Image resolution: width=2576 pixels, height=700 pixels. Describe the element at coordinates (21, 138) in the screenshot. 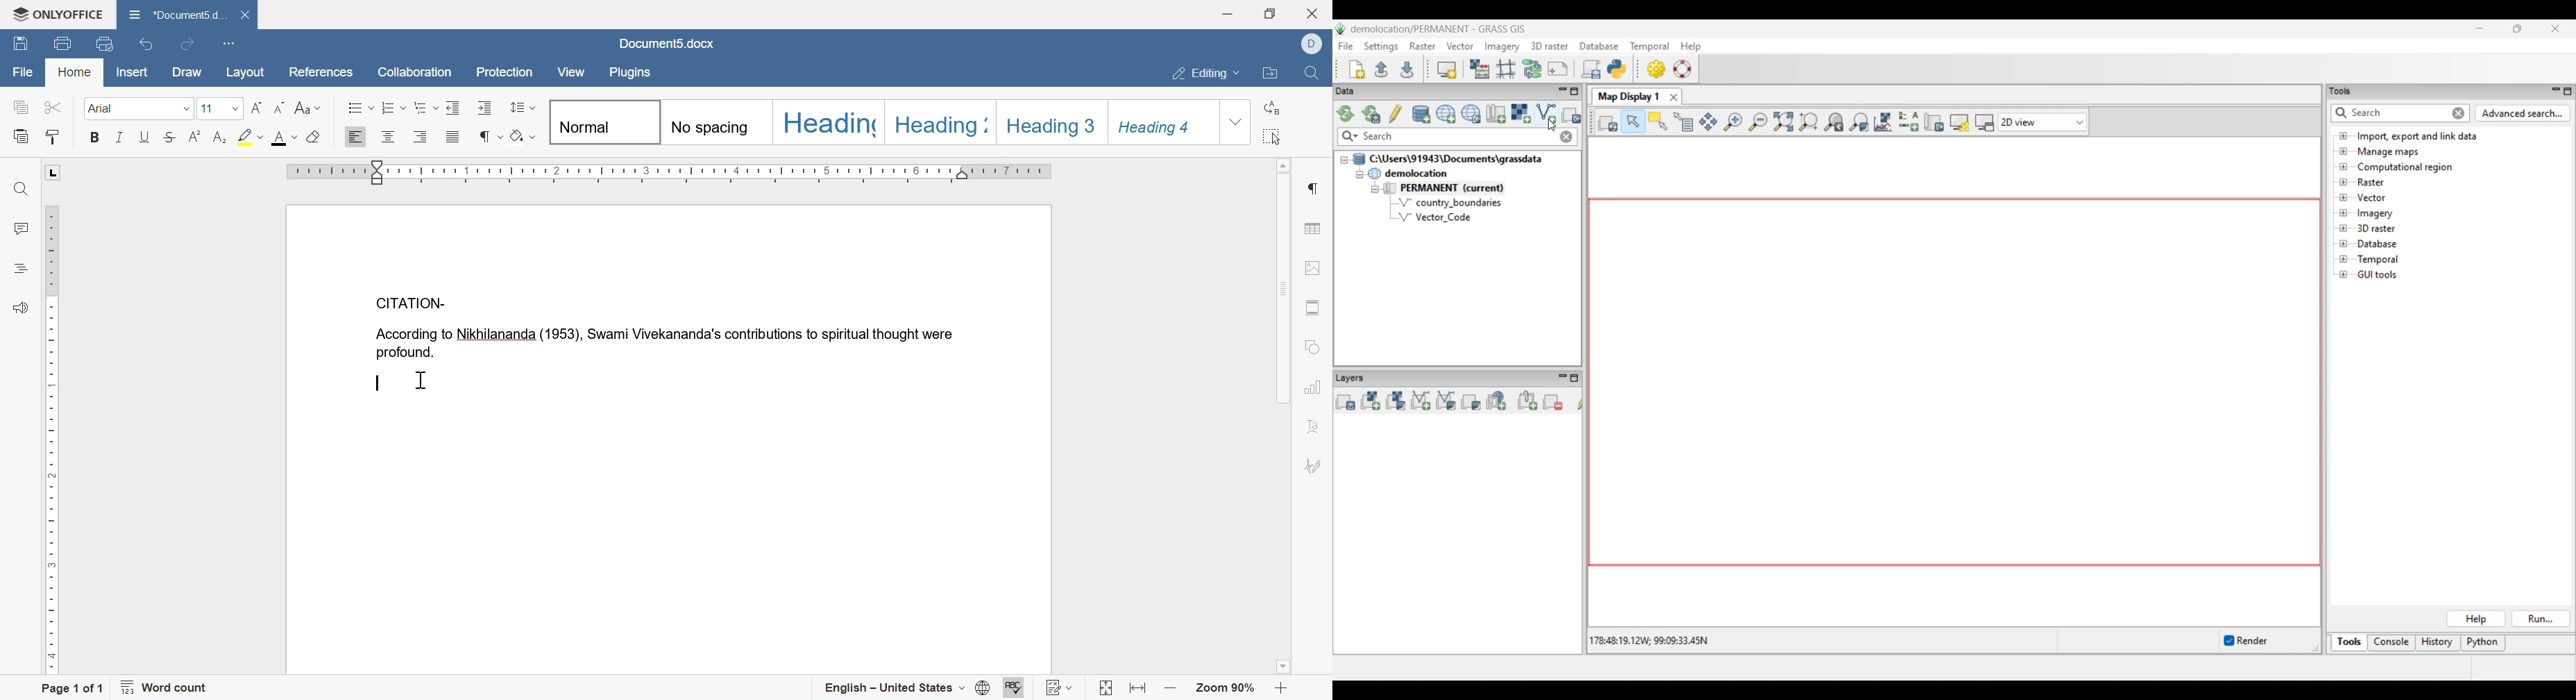

I see `paste` at that location.